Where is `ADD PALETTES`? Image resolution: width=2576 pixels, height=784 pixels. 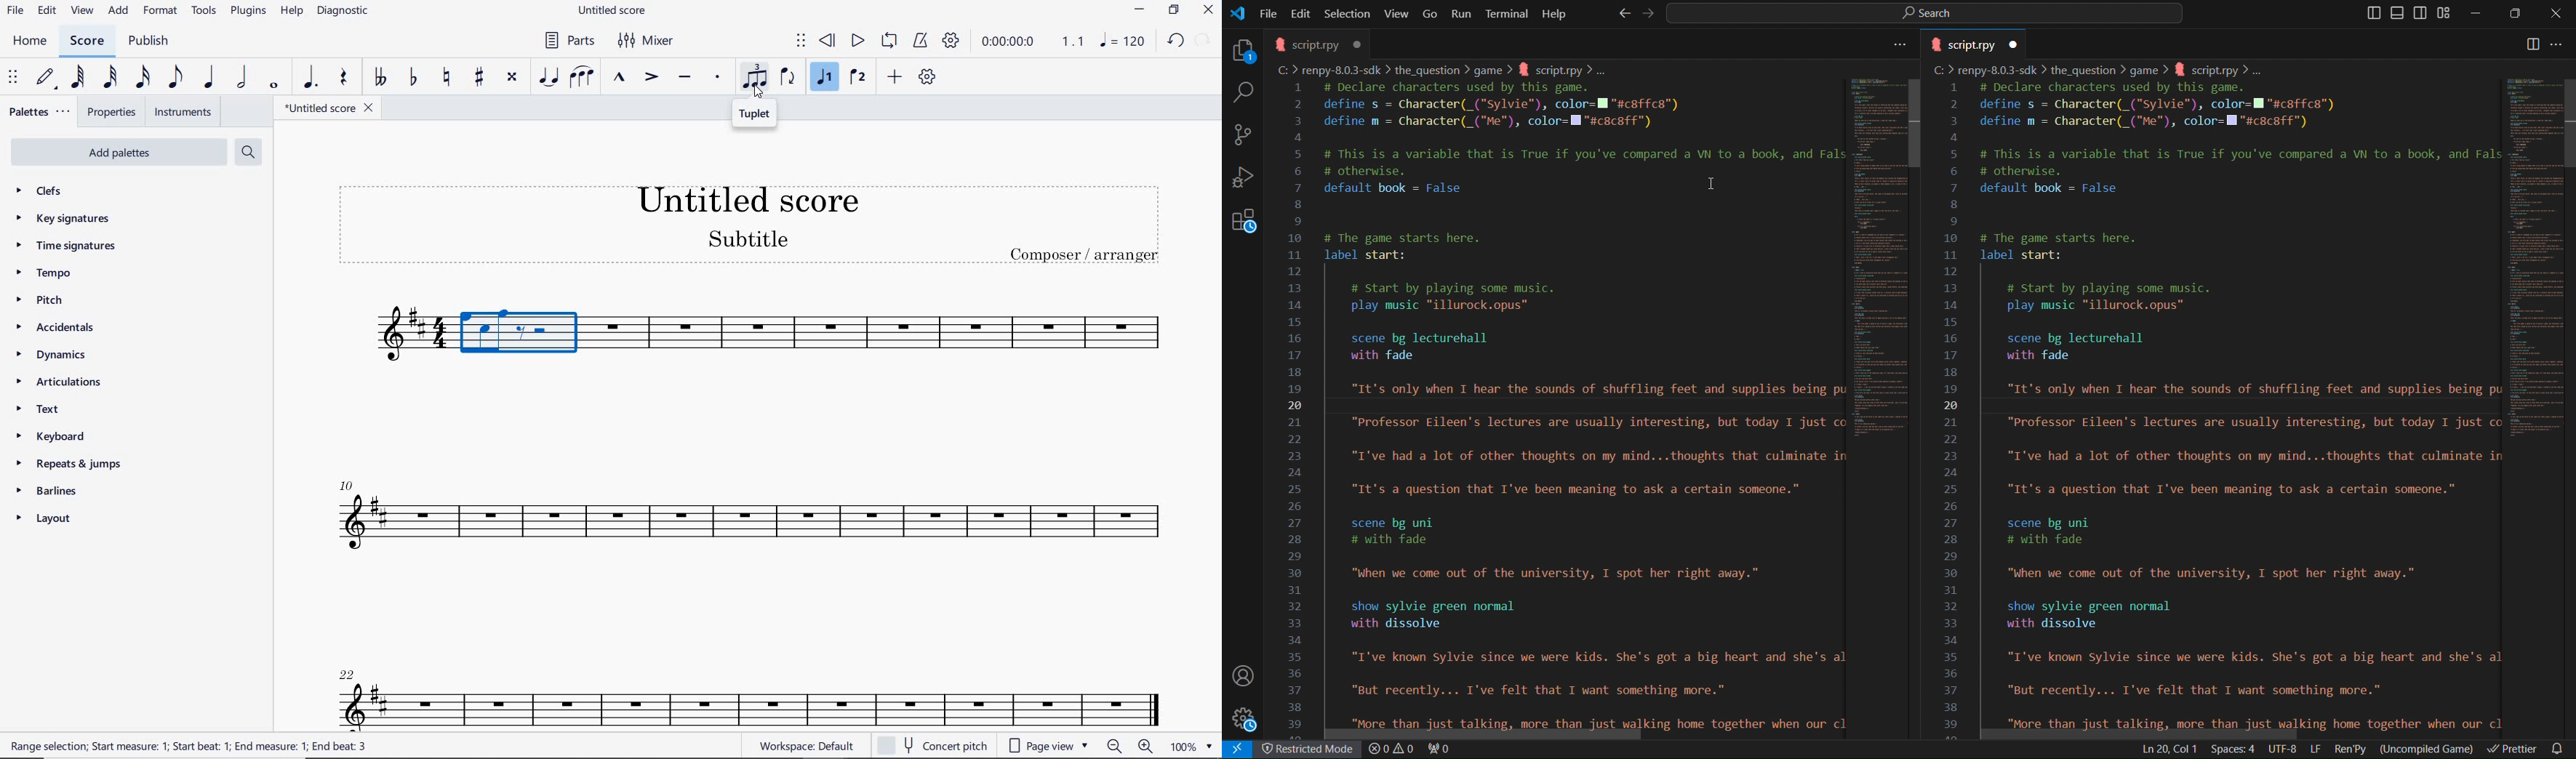 ADD PALETTES is located at coordinates (116, 152).